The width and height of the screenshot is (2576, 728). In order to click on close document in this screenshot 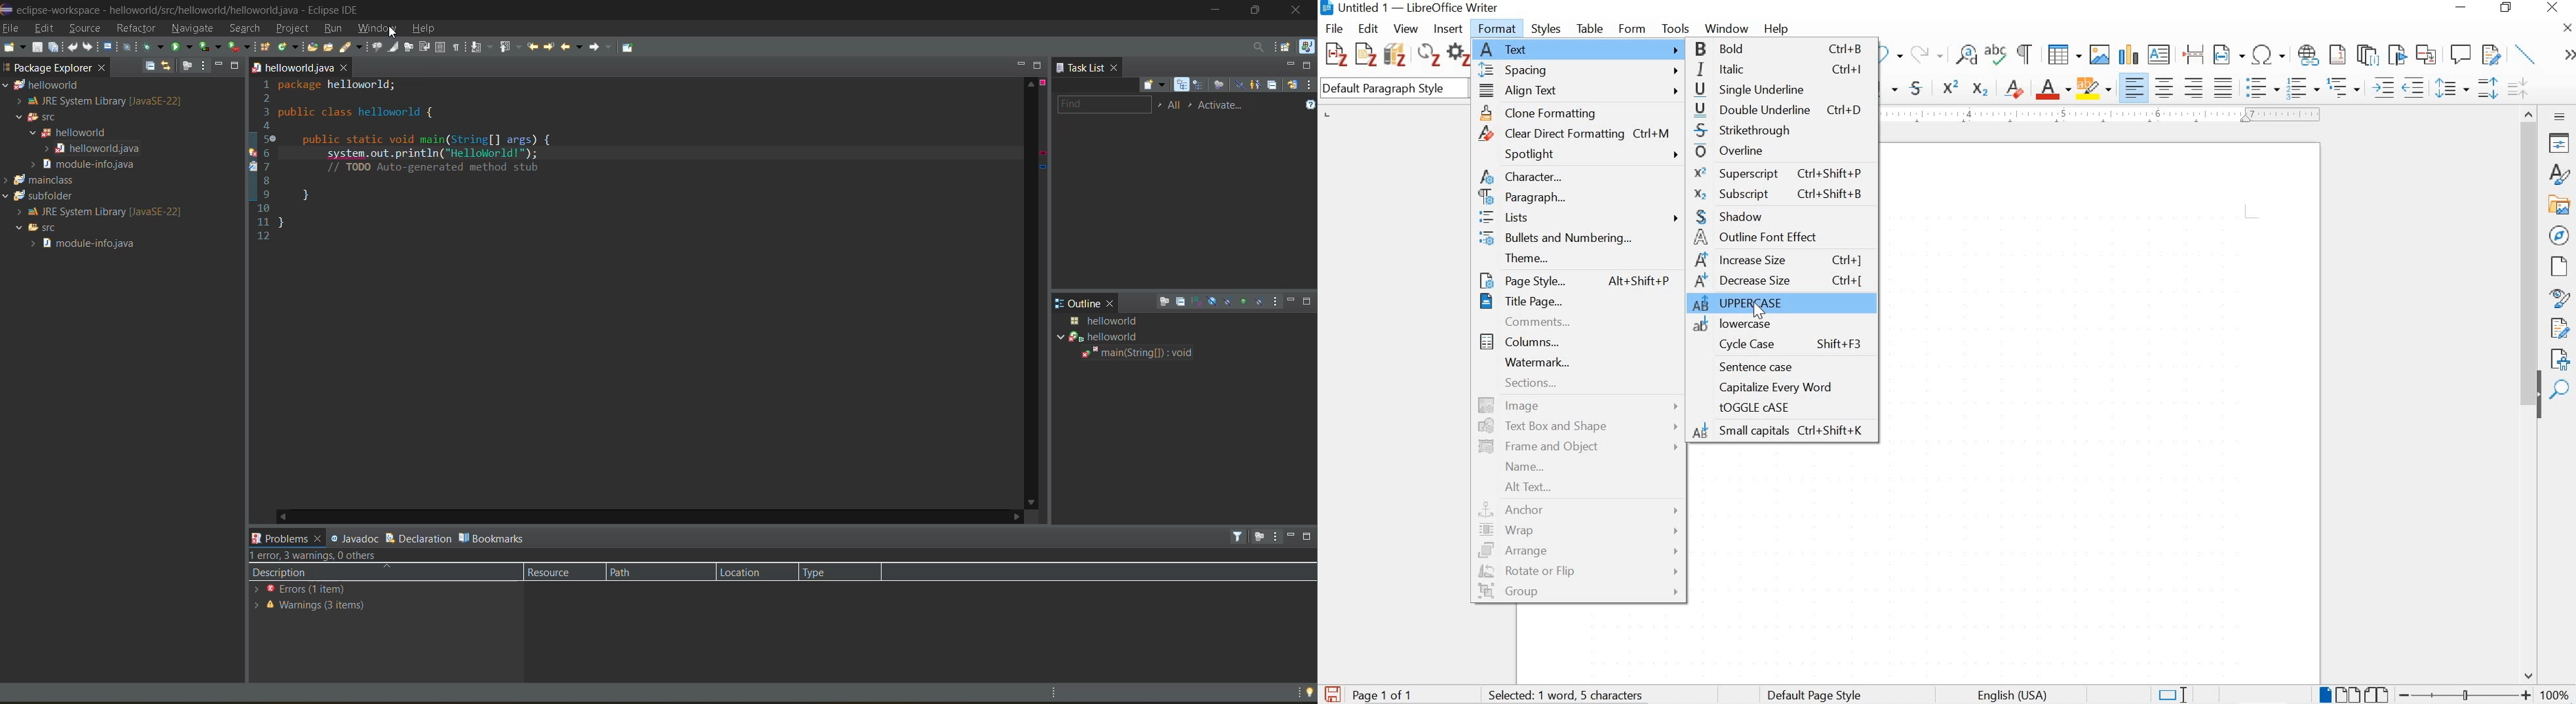, I will do `click(2568, 27)`.